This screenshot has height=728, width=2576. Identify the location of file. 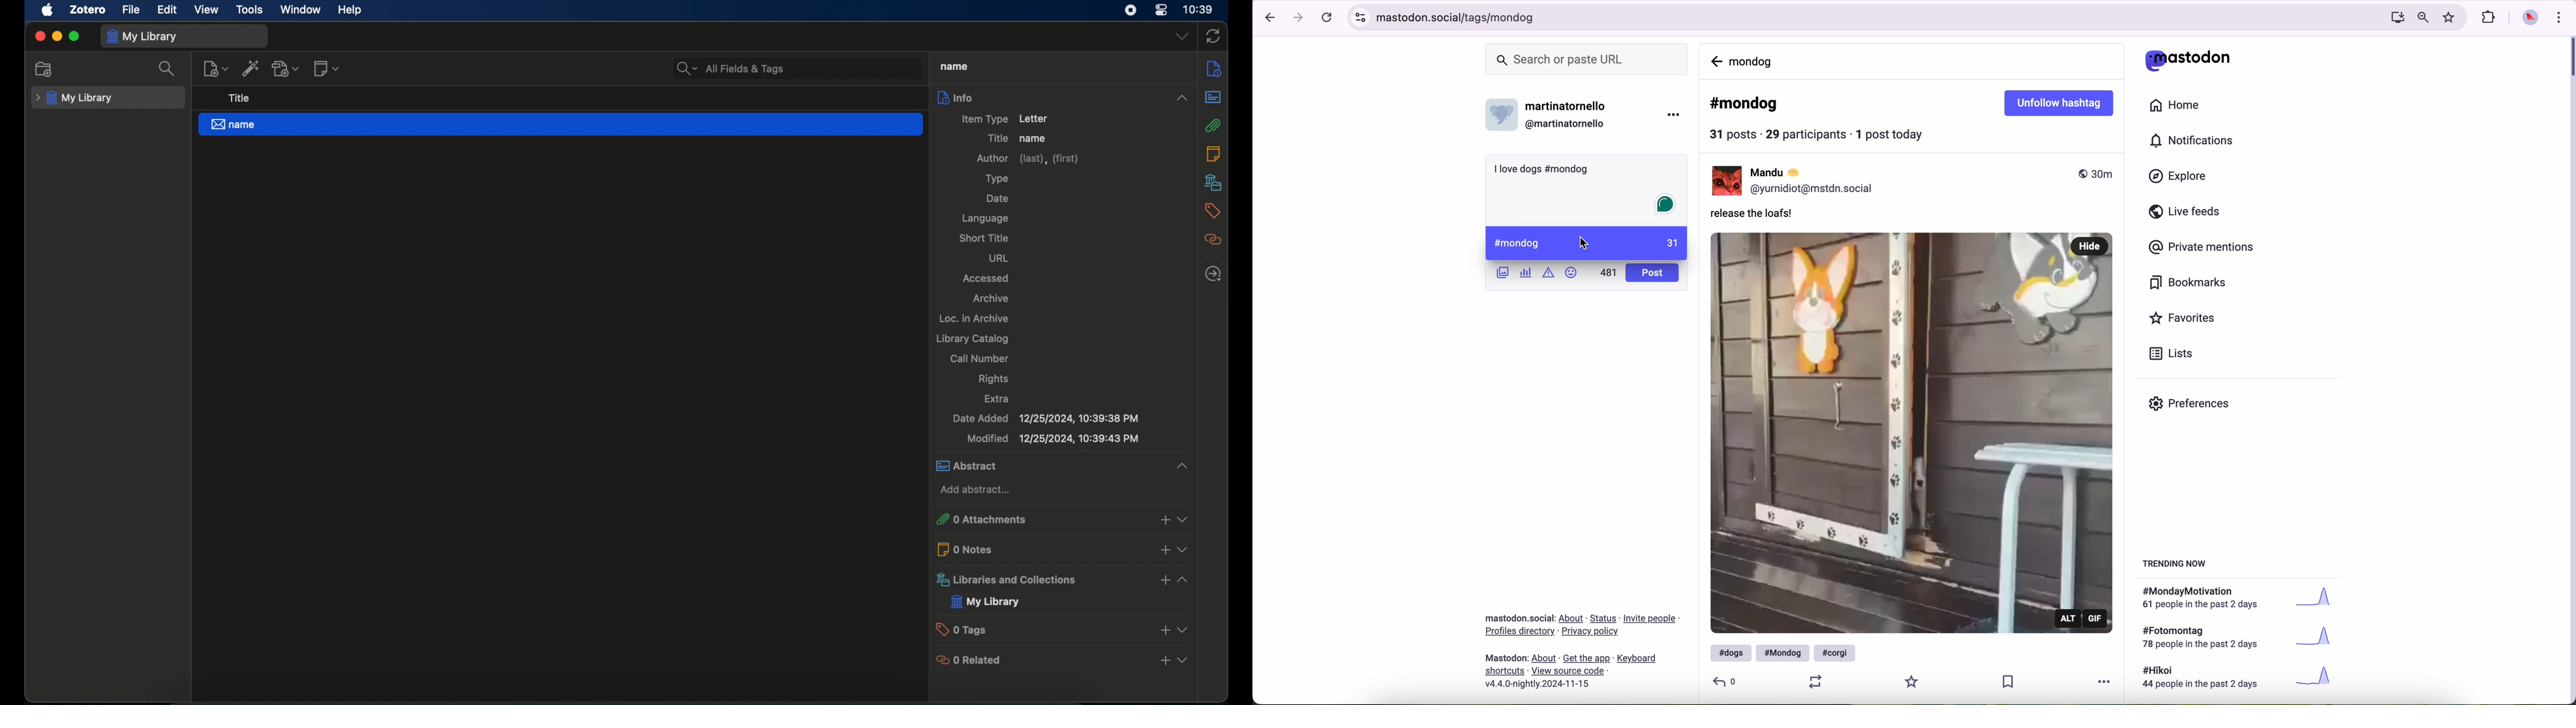
(132, 9).